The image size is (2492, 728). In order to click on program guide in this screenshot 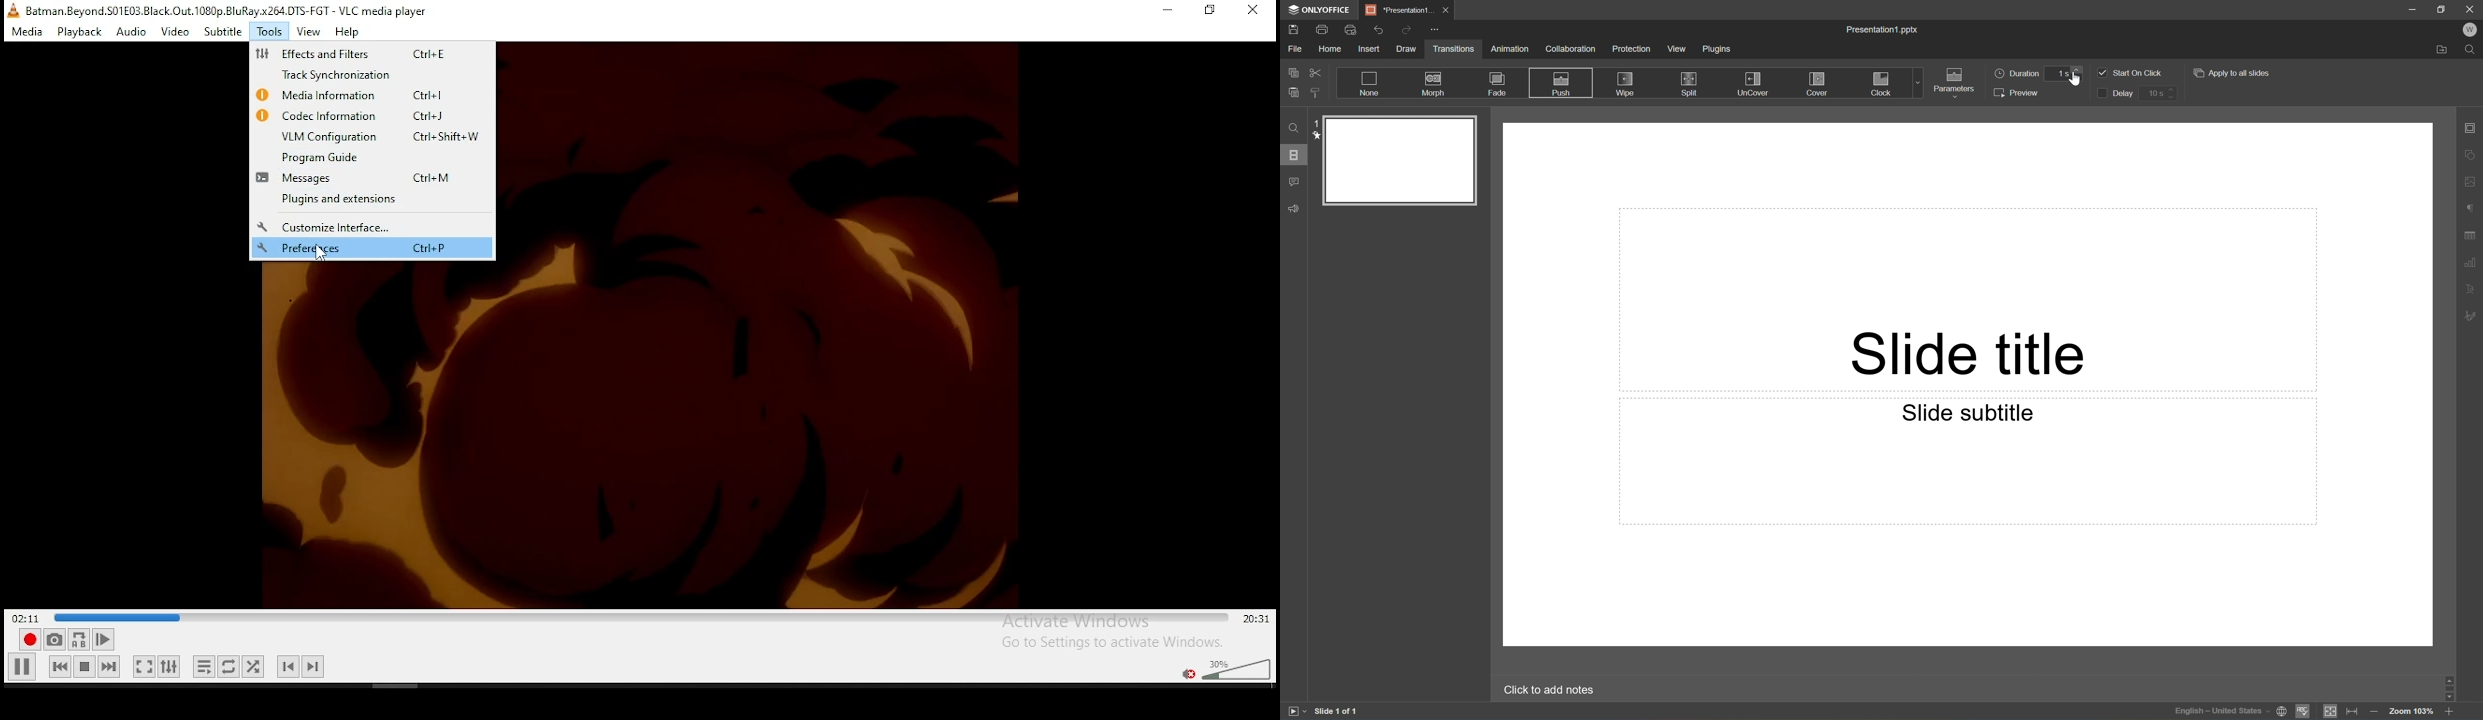, I will do `click(342, 156)`.